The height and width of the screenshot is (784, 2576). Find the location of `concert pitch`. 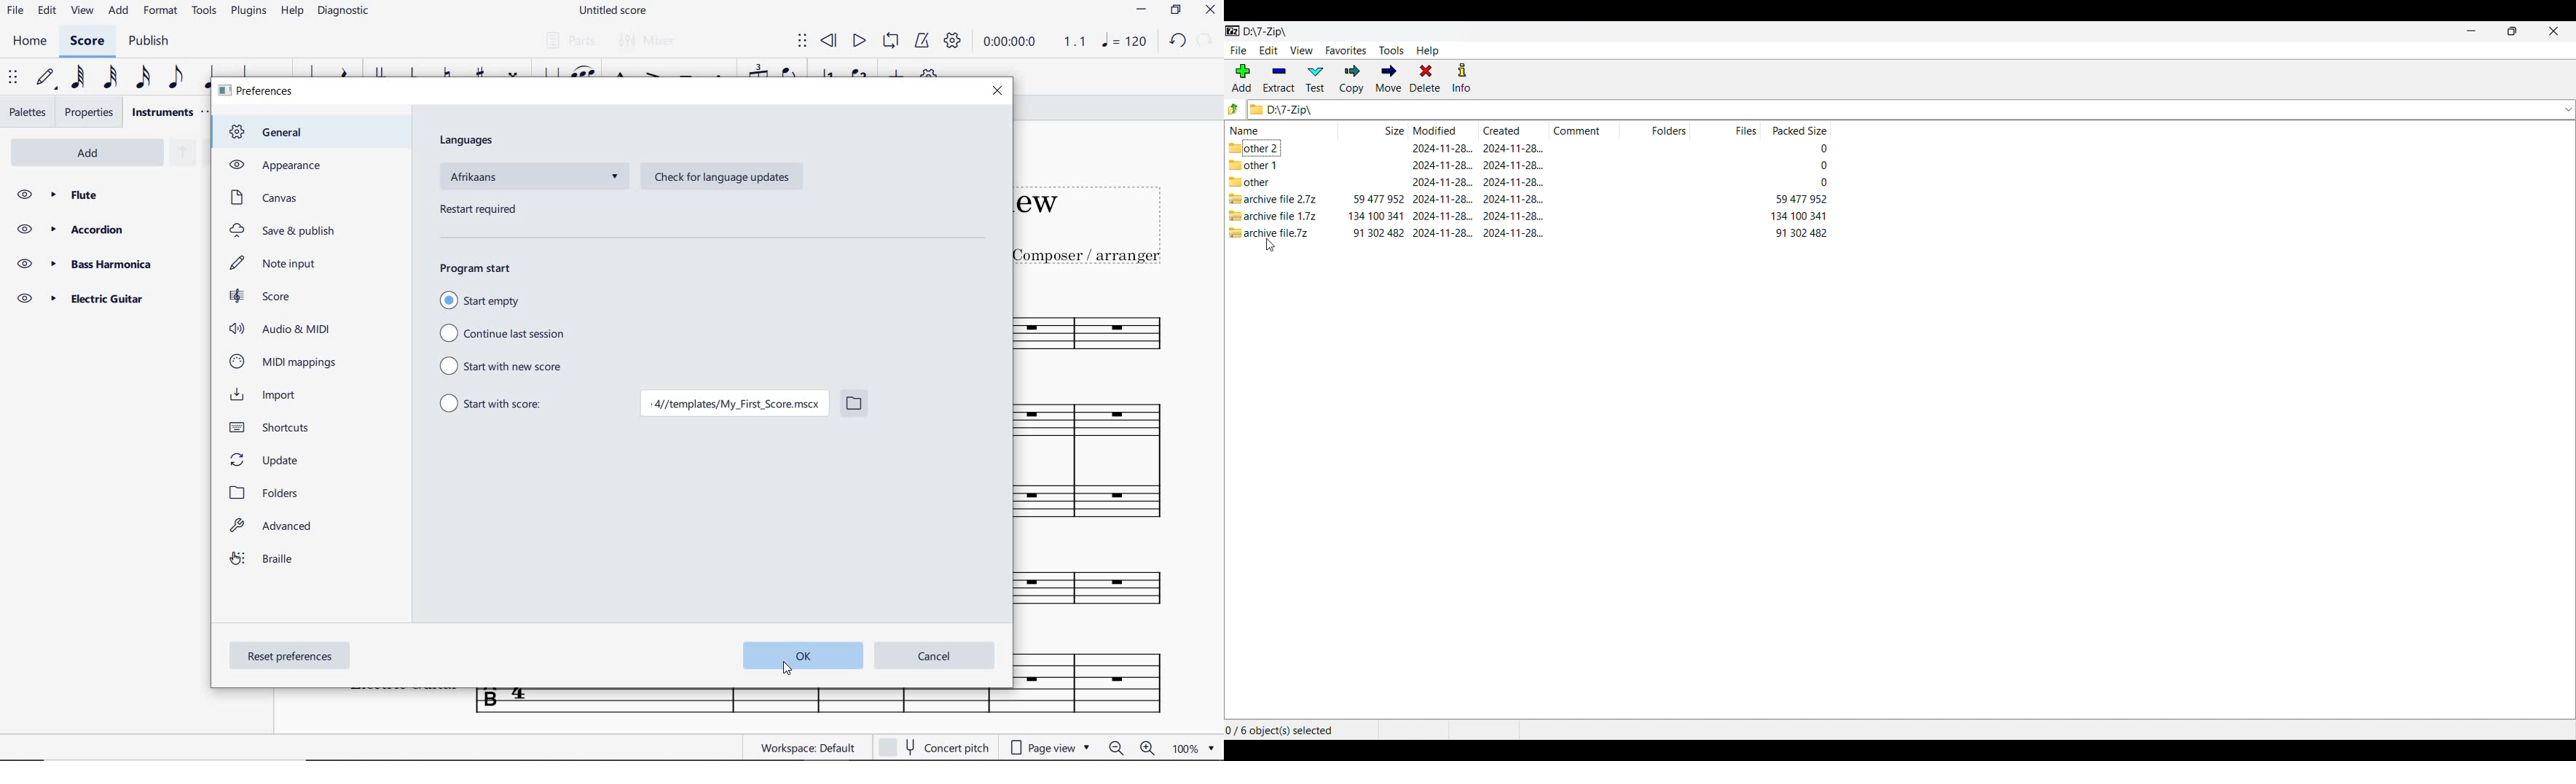

concert pitch is located at coordinates (934, 747).